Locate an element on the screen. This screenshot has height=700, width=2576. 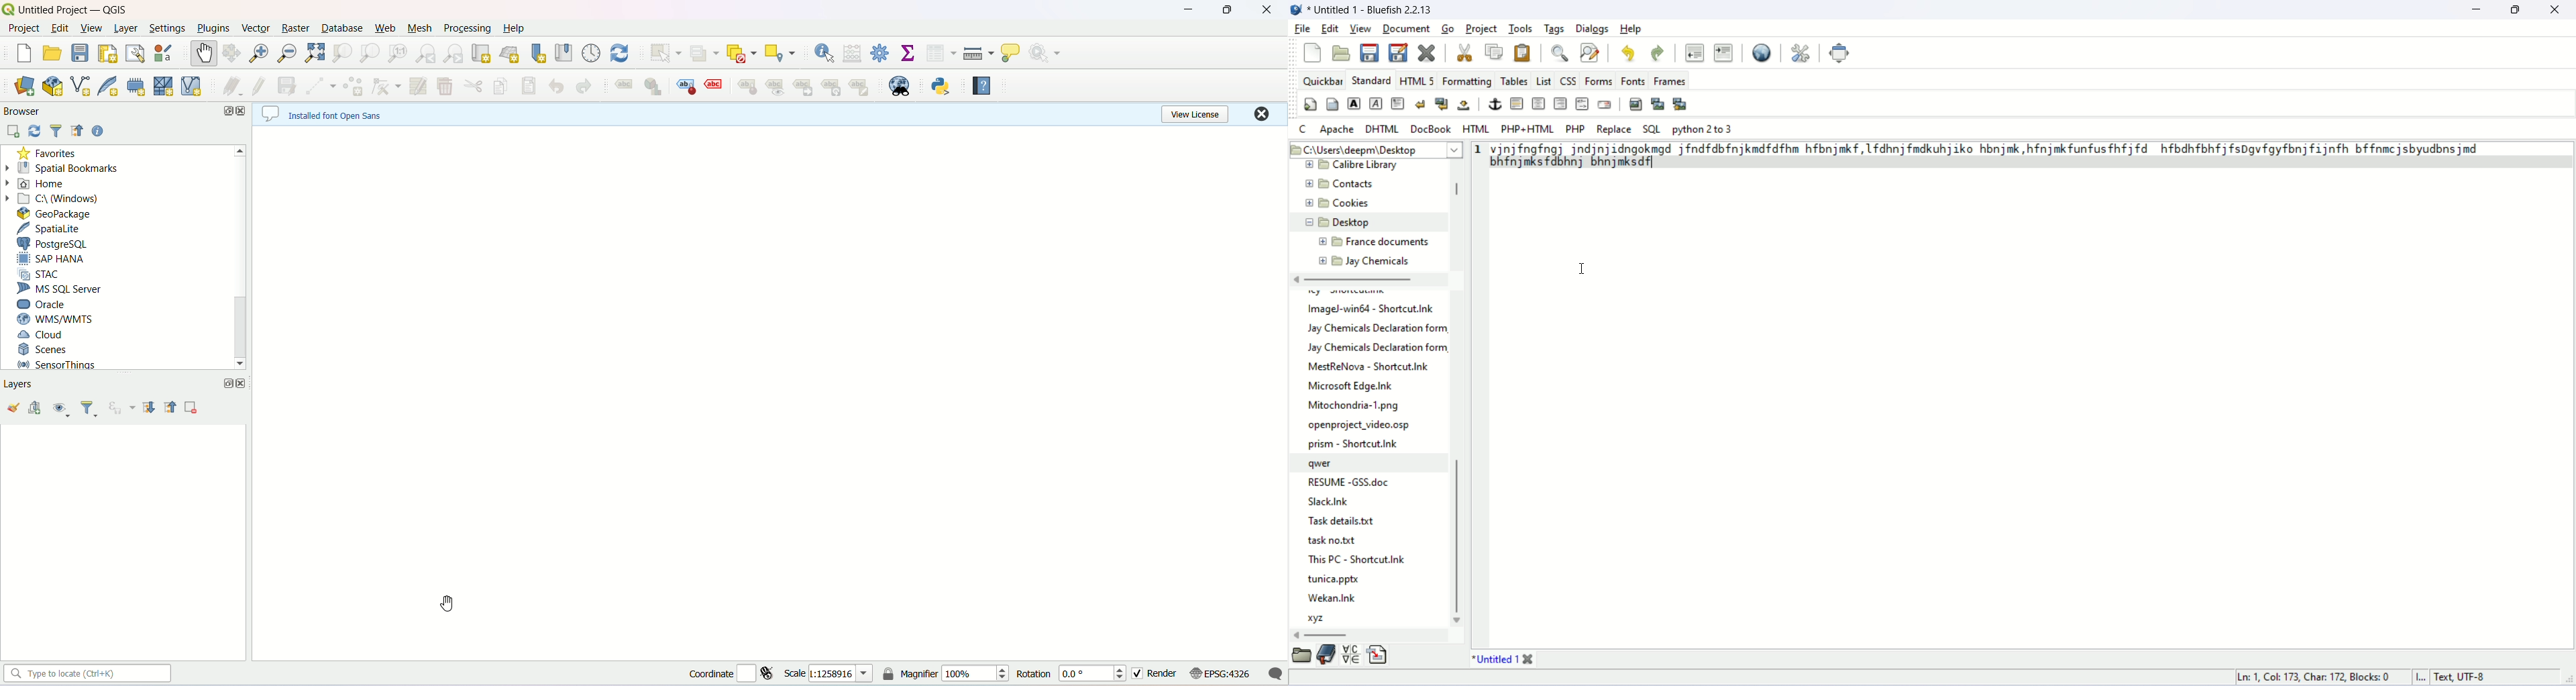
tables is located at coordinates (1513, 80).